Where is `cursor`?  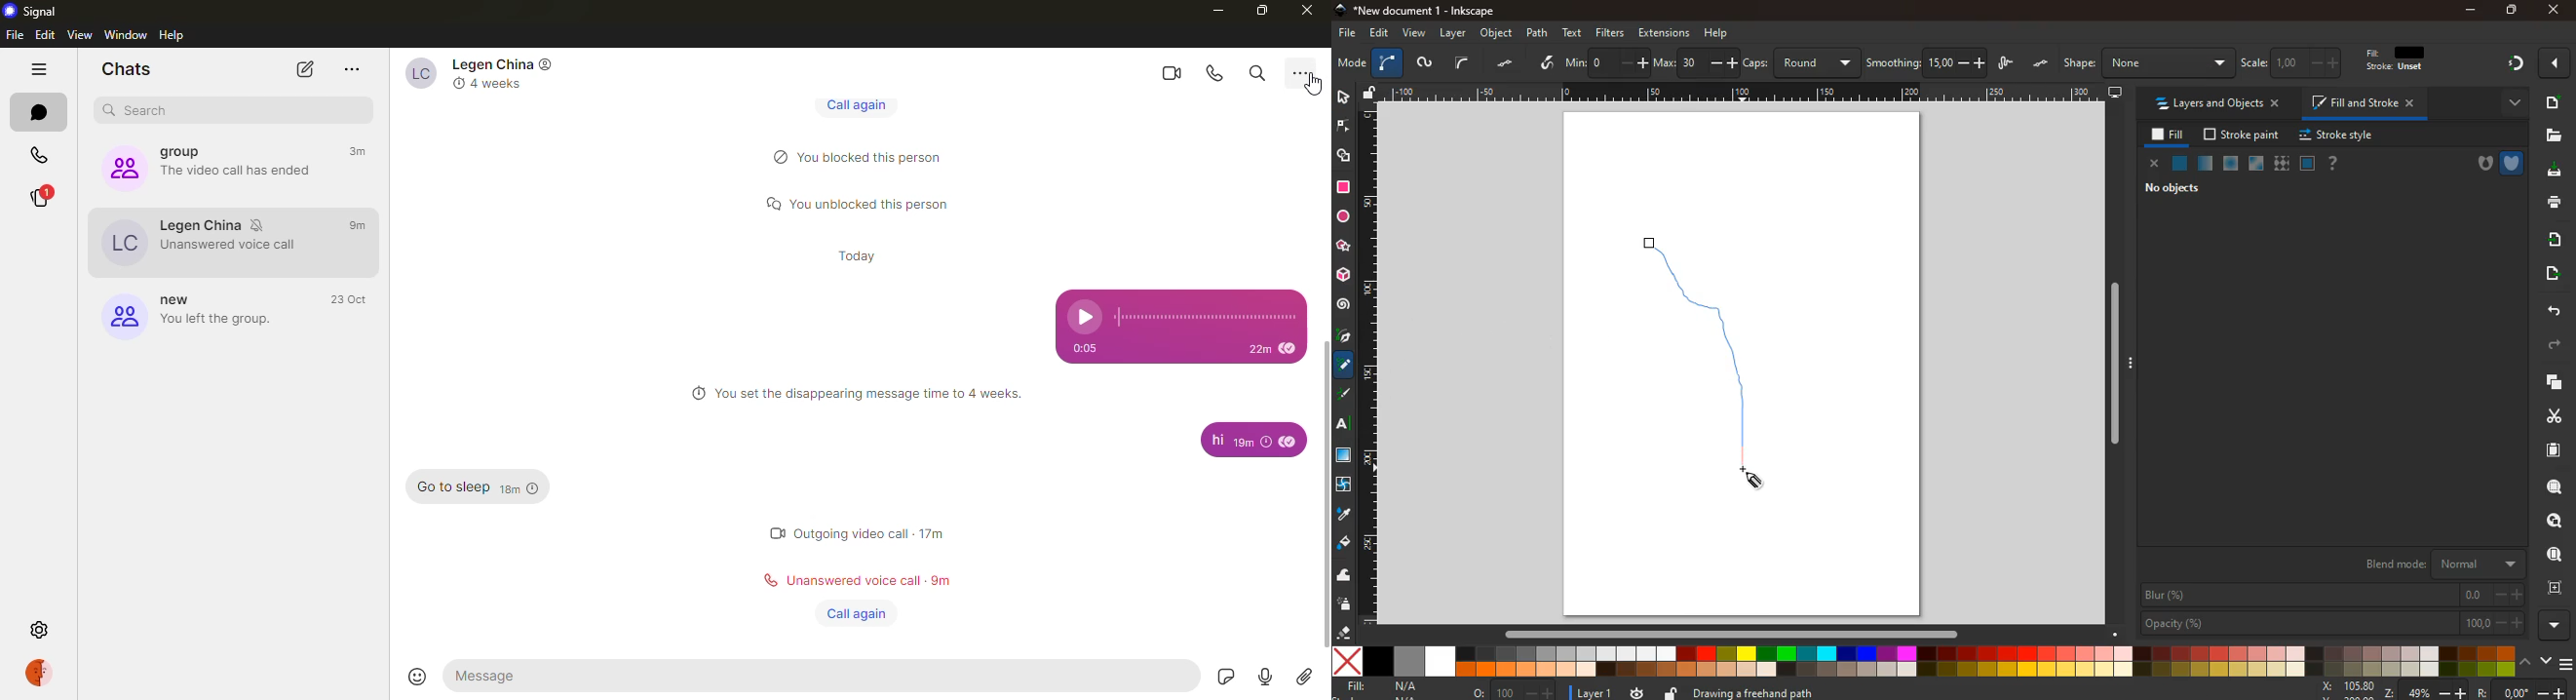
cursor is located at coordinates (1315, 86).